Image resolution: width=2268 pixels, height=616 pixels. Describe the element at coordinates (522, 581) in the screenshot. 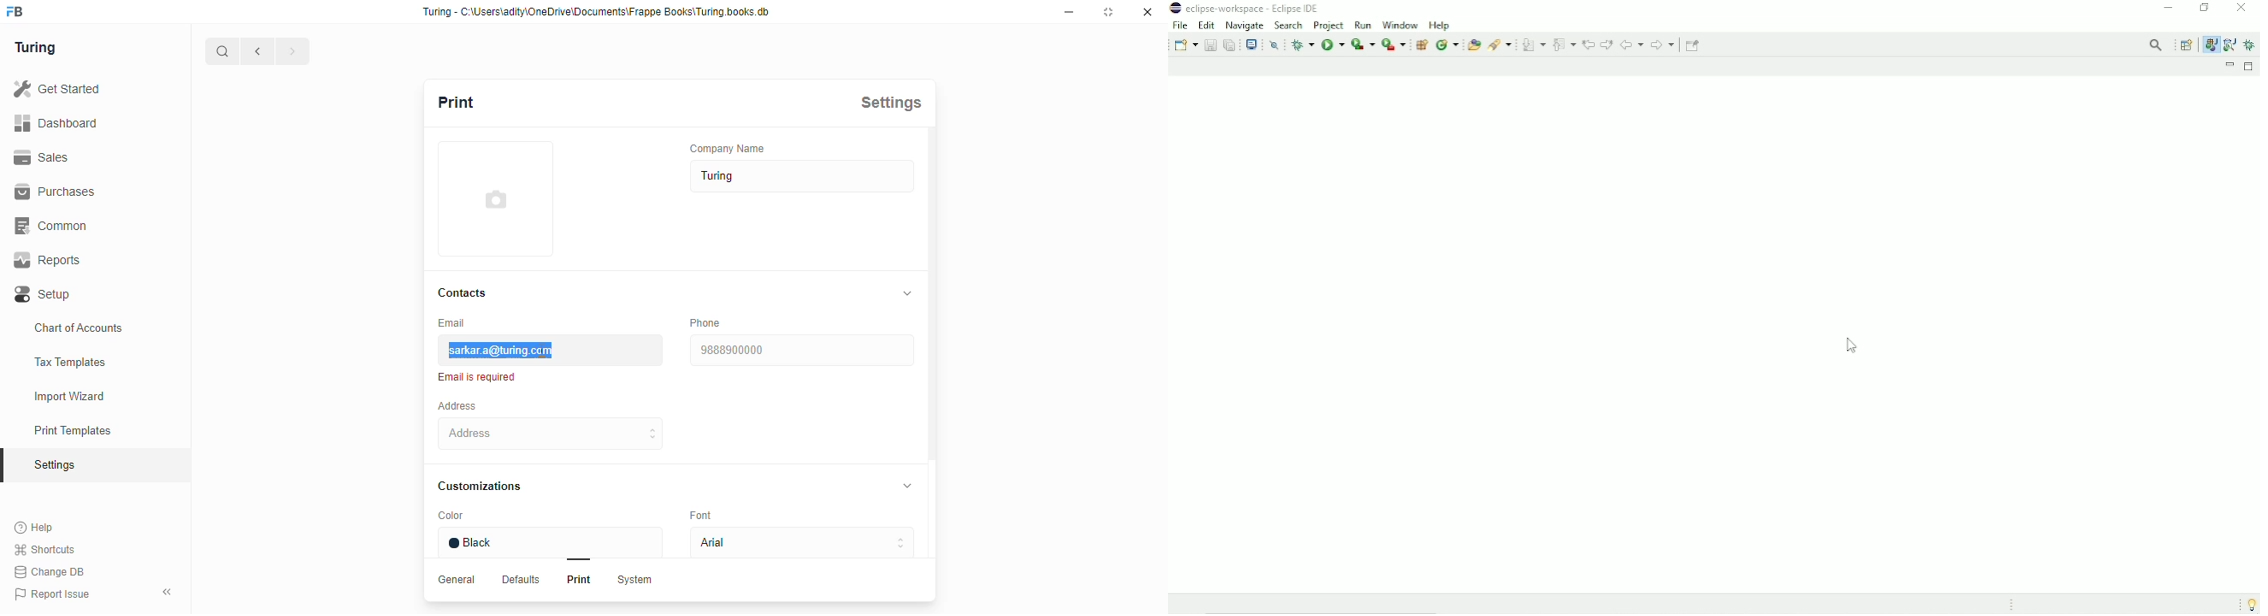

I see `Defaults` at that location.